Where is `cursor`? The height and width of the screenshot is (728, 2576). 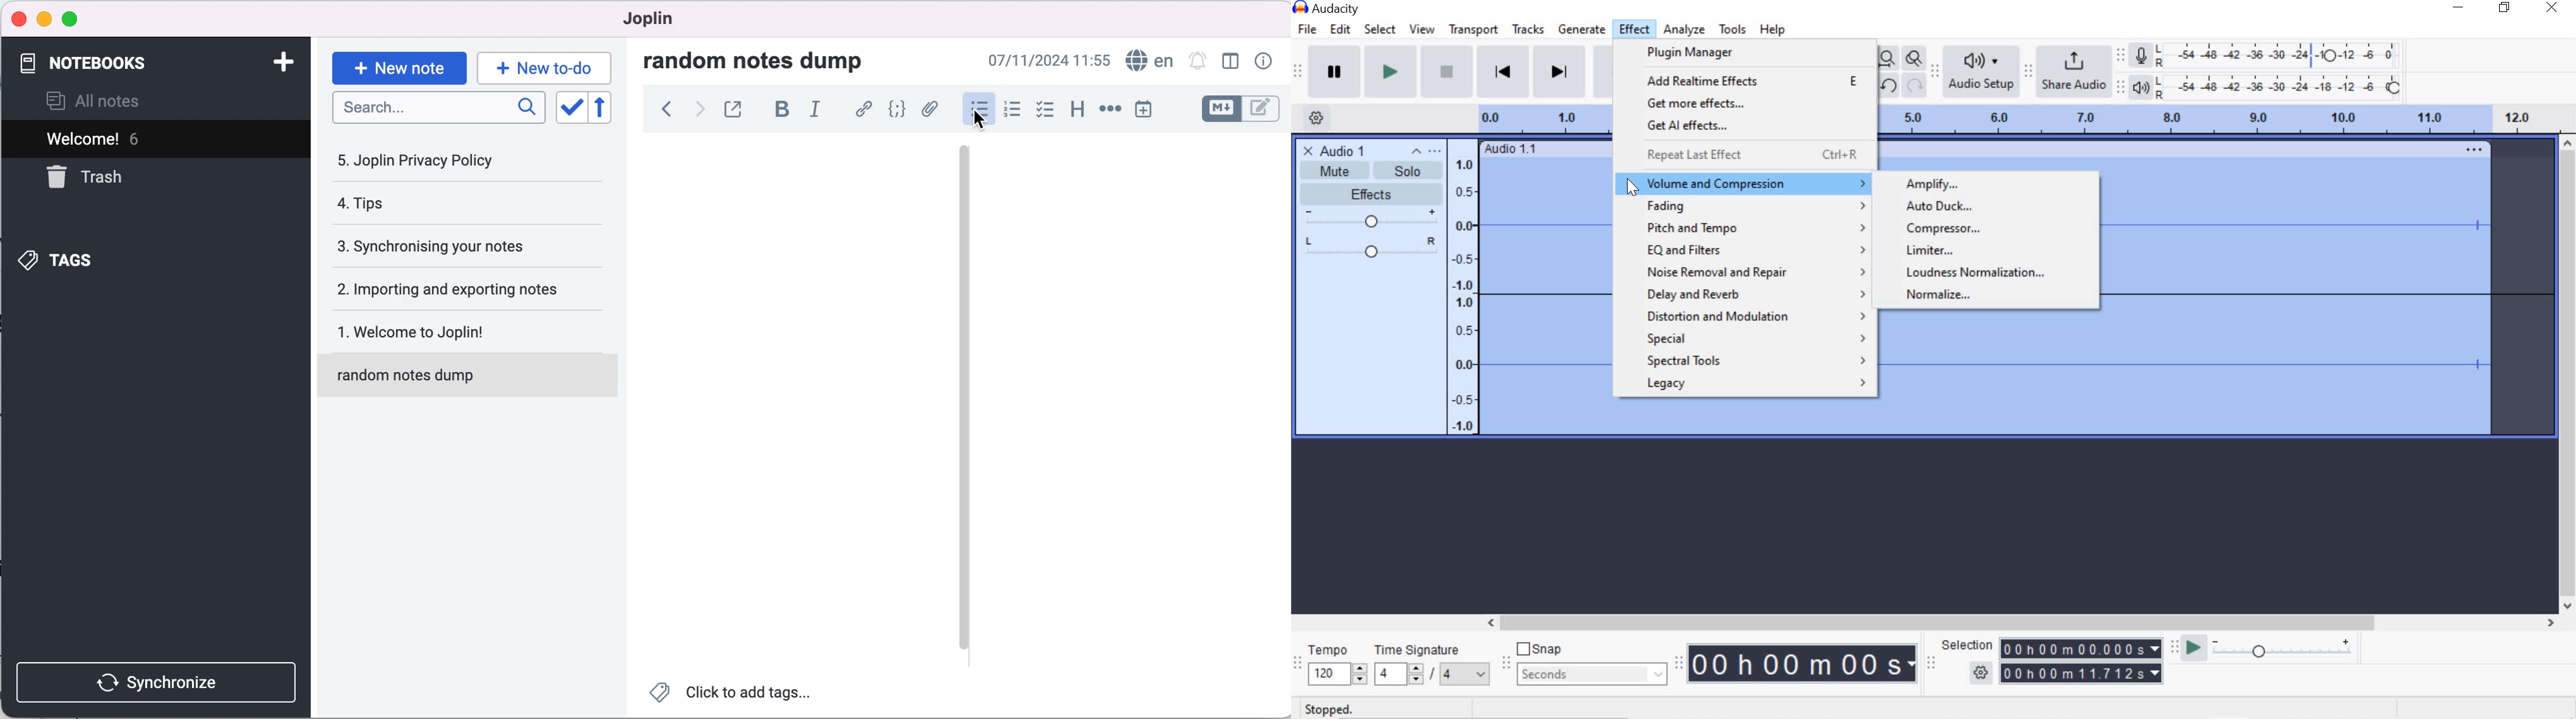
cursor is located at coordinates (980, 122).